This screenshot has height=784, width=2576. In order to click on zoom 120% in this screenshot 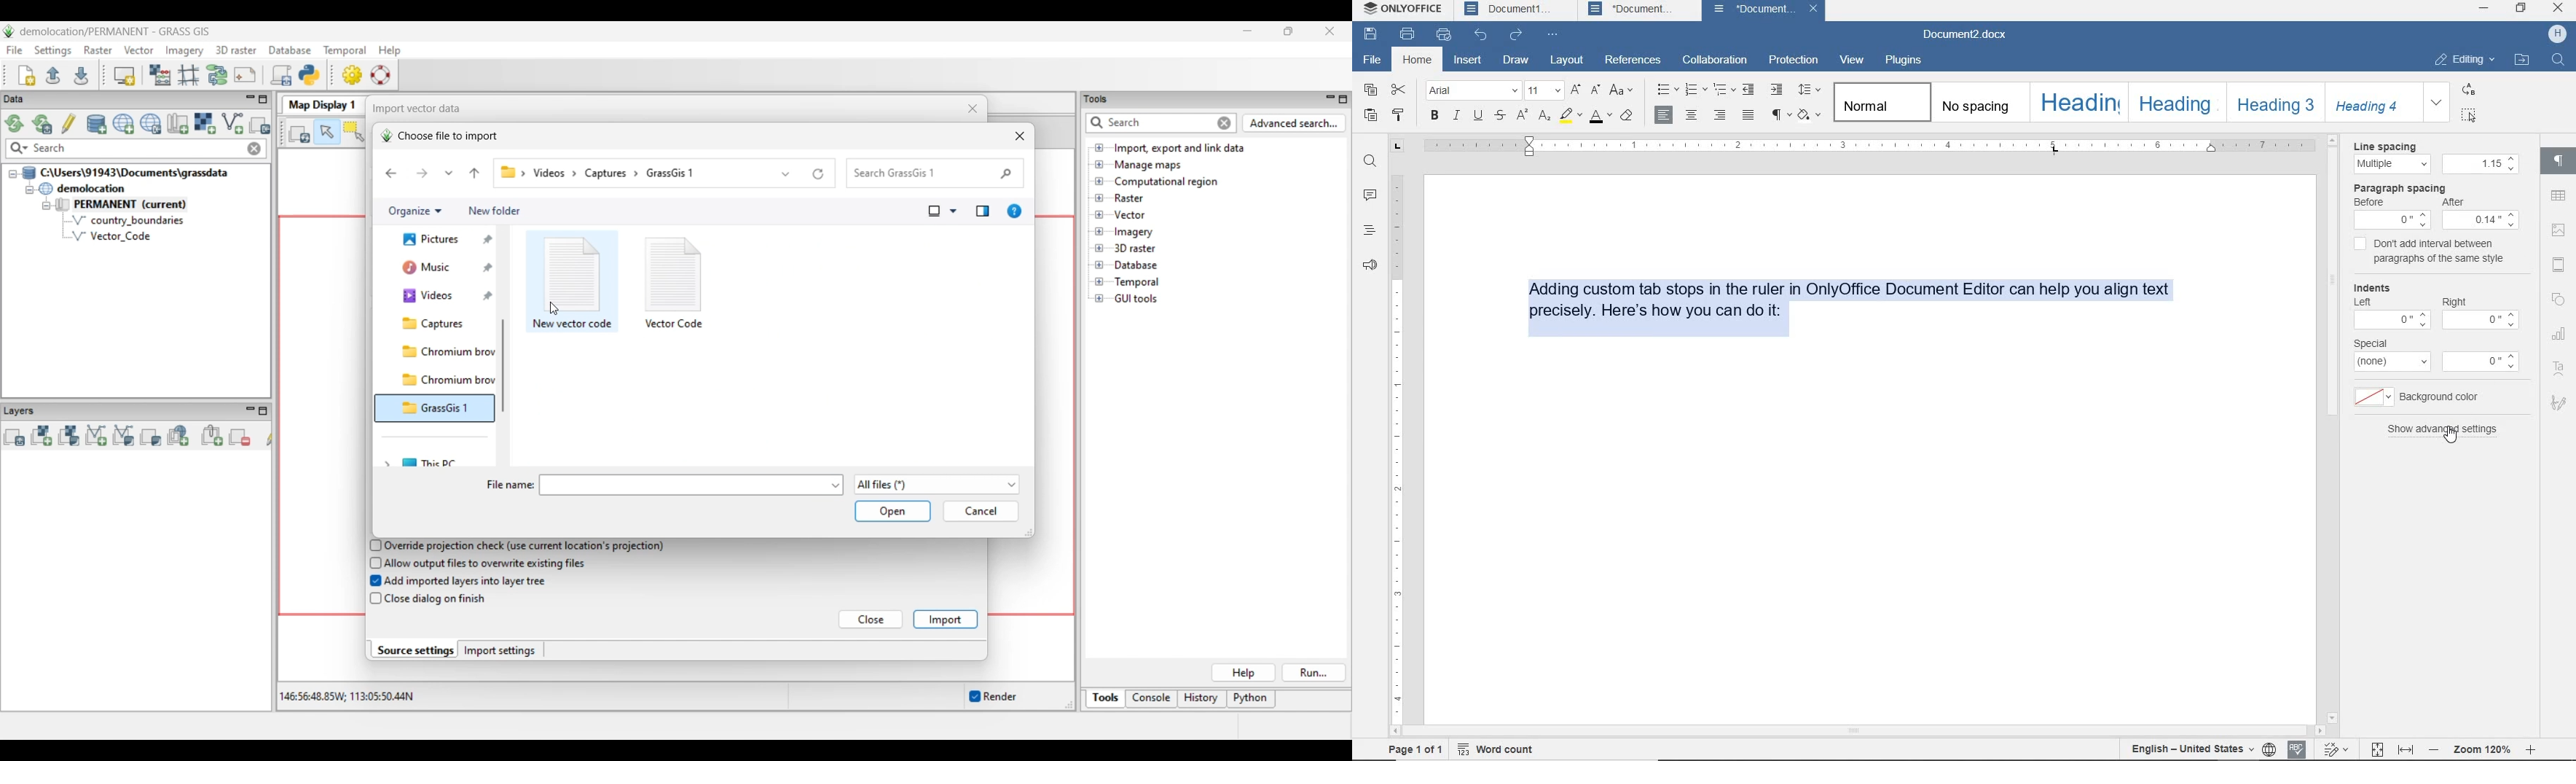, I will do `click(2483, 752)`.